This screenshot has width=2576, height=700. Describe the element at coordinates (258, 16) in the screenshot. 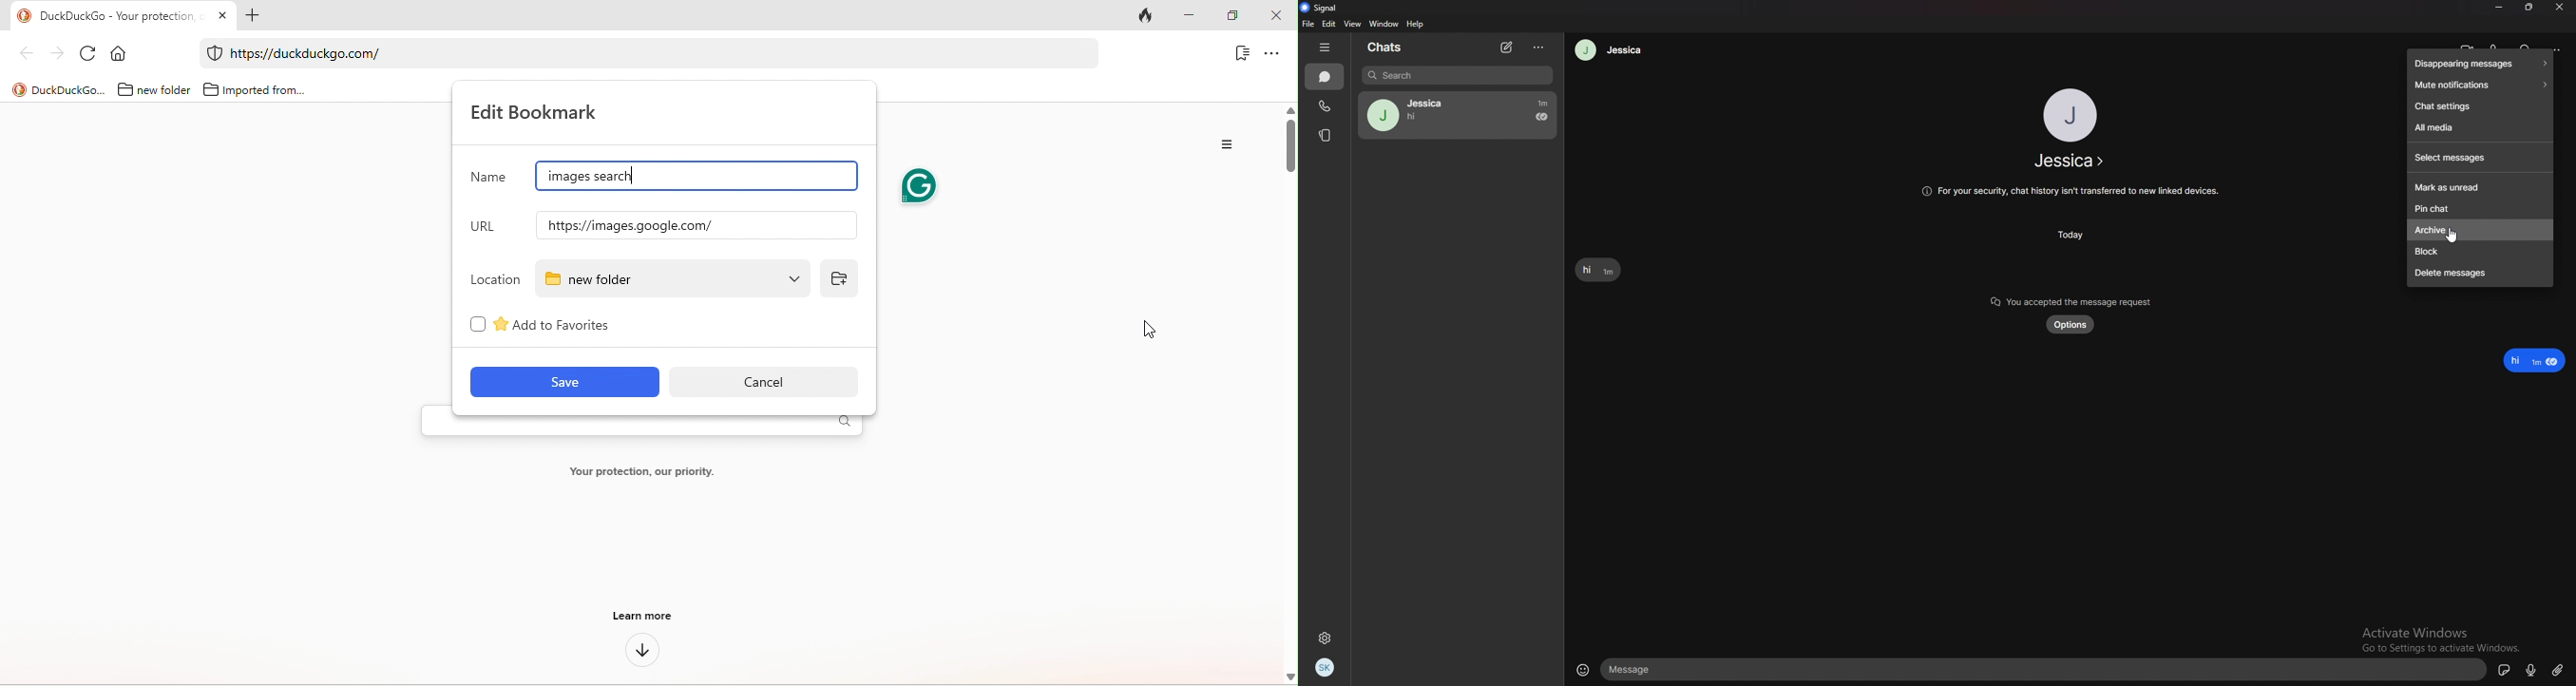

I see `add ` at that location.